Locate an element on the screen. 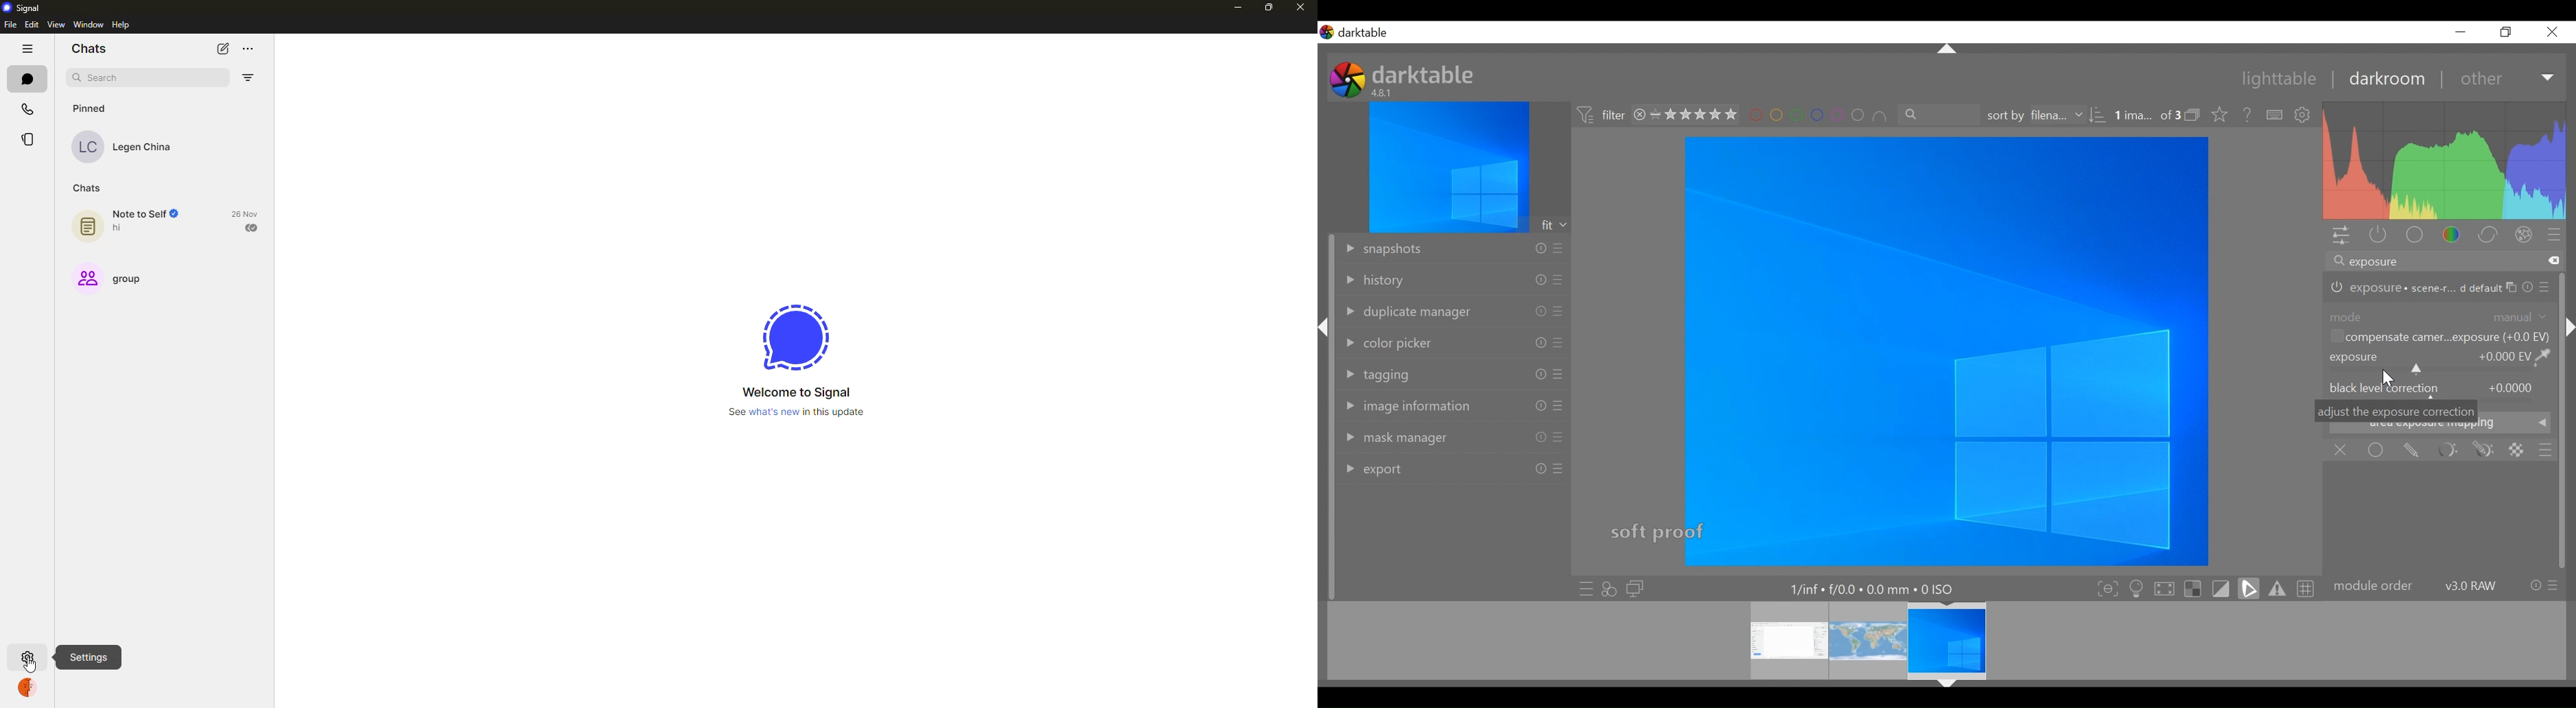  toggle ISO 12646 color assessment conditions is located at coordinates (2135, 587).